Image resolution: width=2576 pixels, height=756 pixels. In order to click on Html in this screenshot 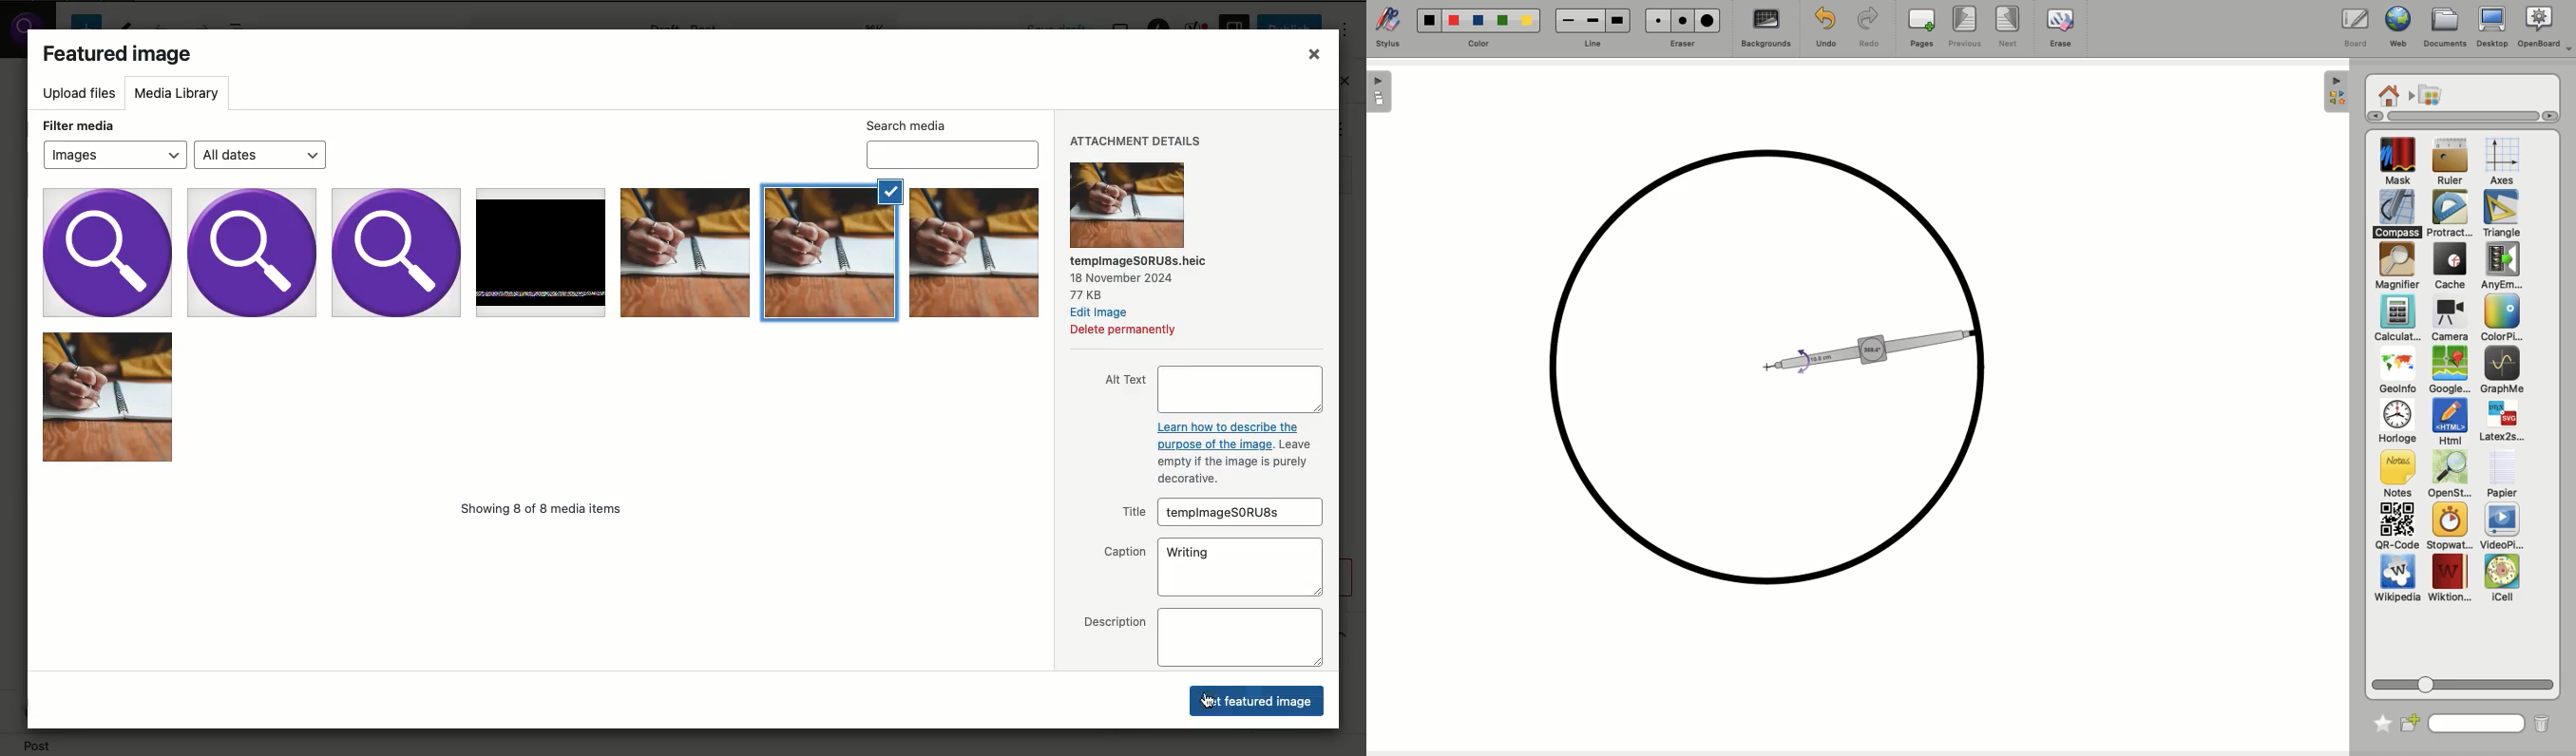, I will do `click(2449, 423)`.